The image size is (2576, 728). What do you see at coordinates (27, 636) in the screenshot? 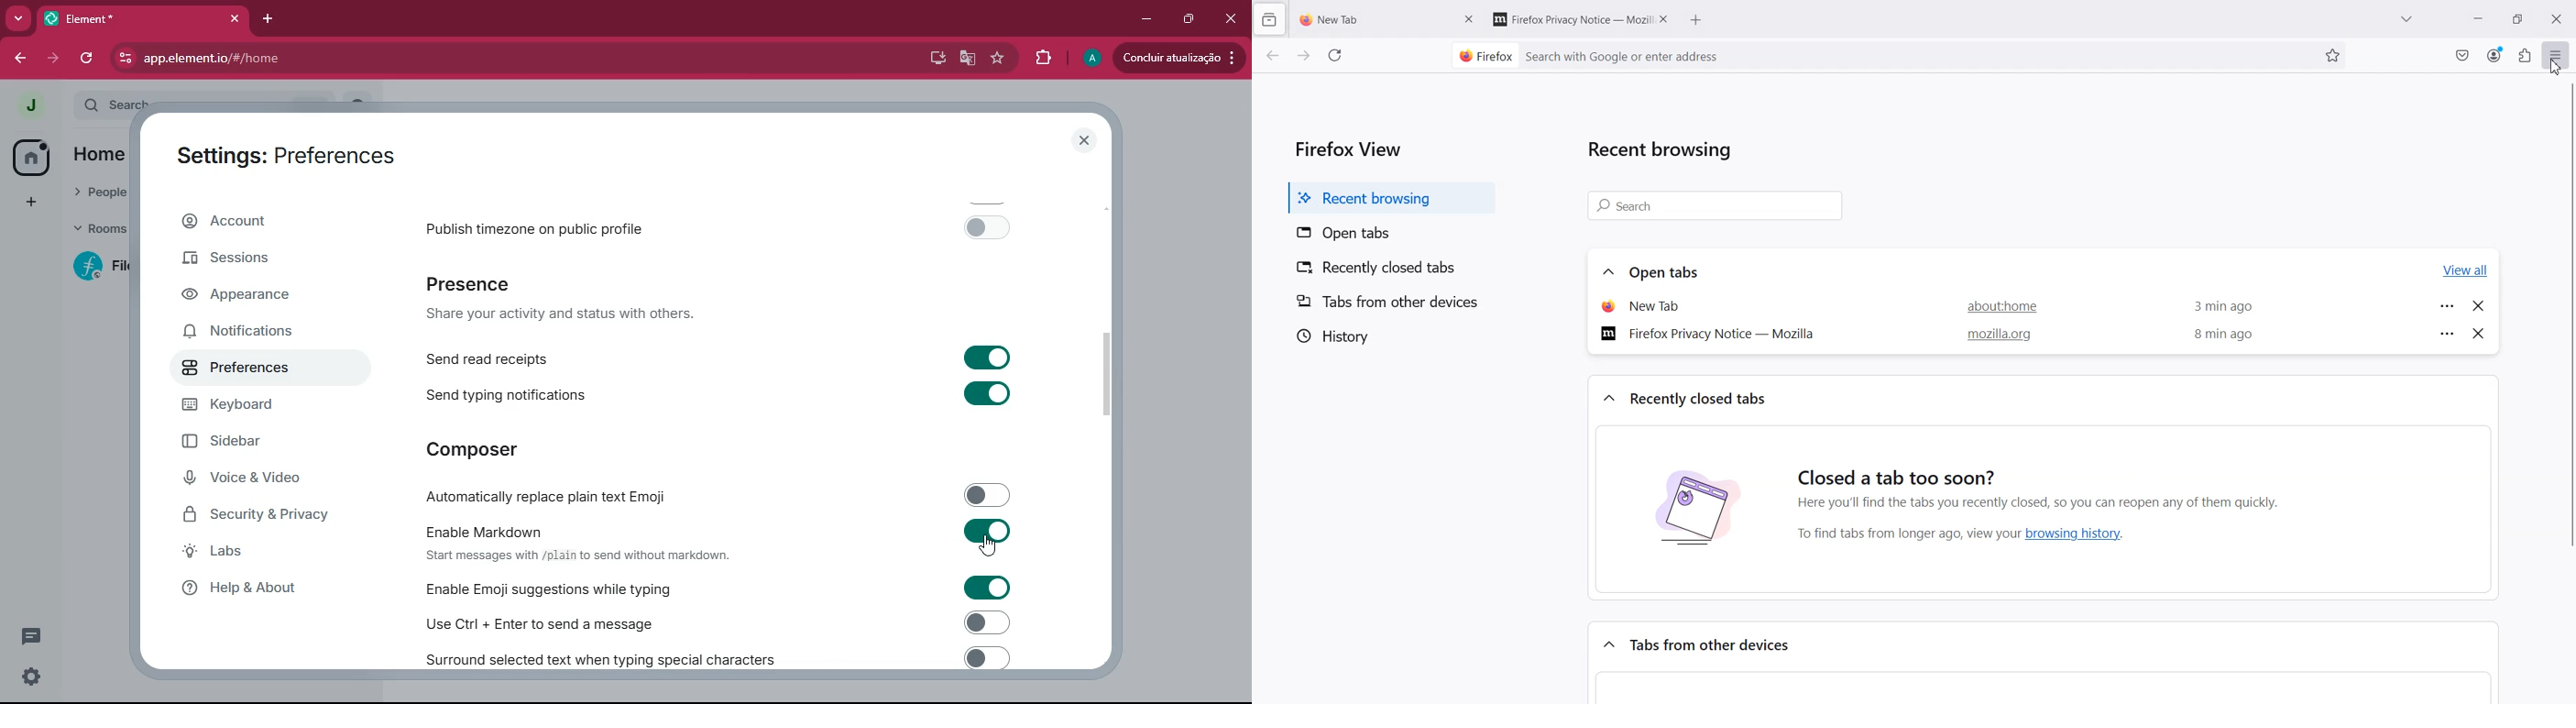
I see `comments` at bounding box center [27, 636].